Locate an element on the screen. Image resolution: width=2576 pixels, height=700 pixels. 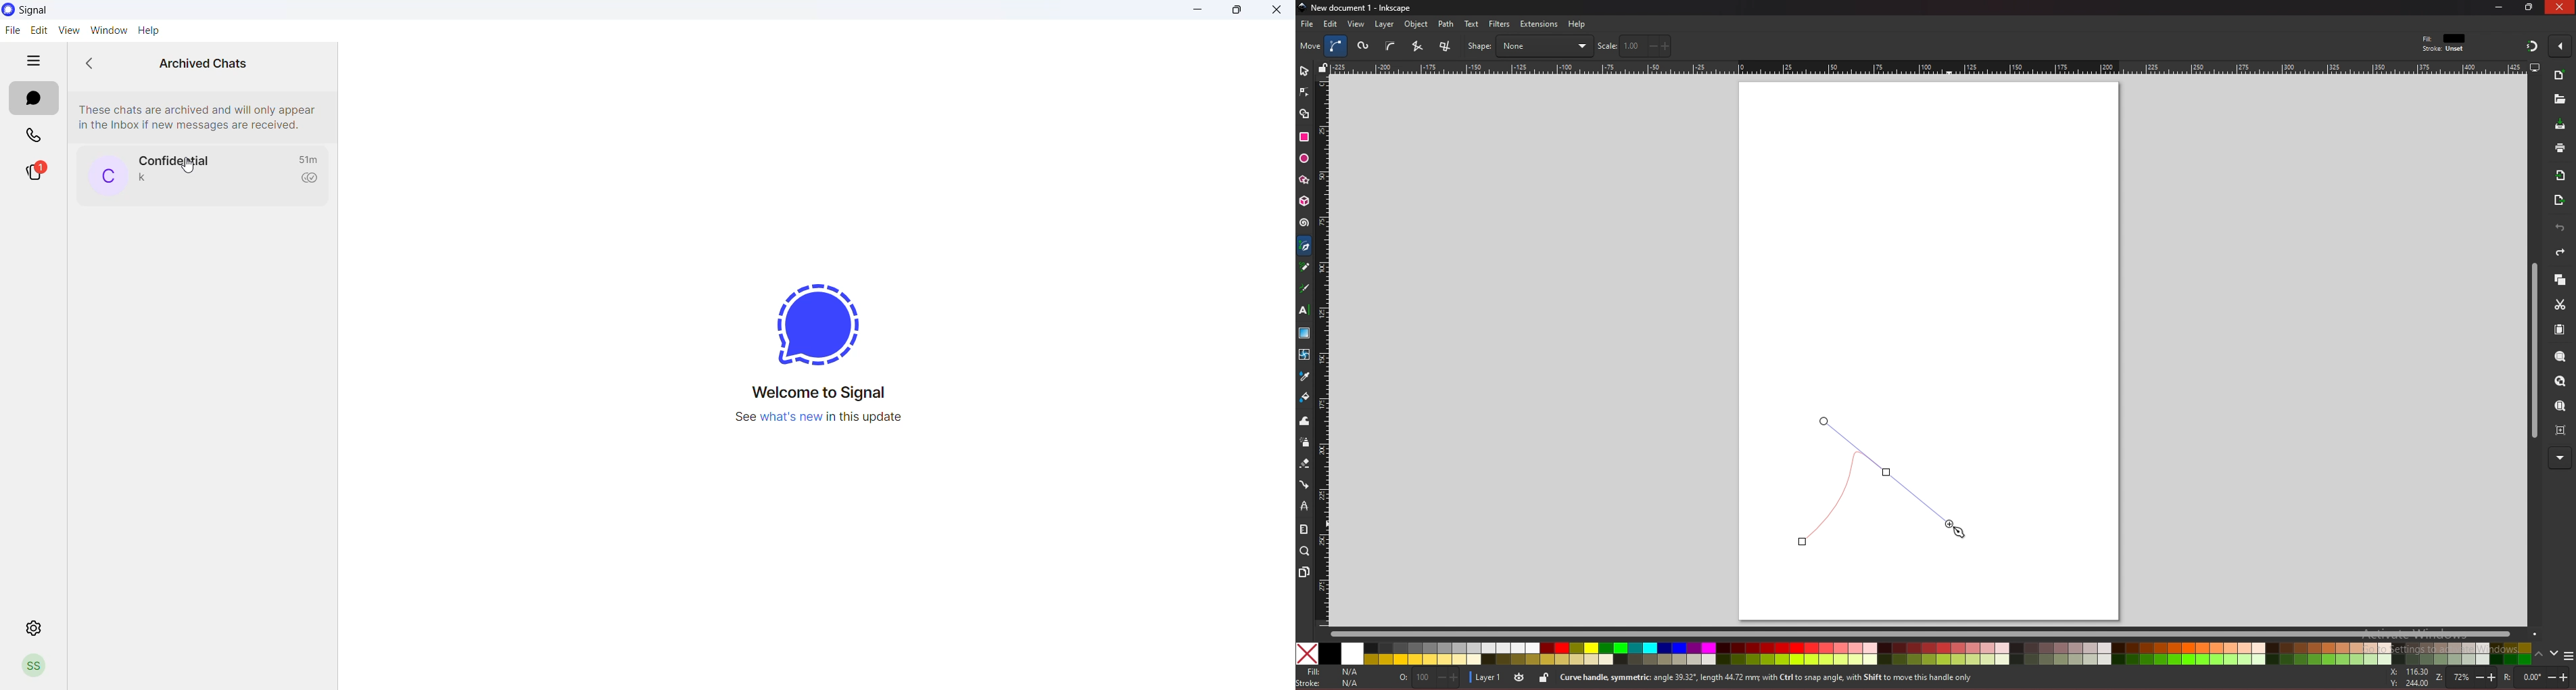
welcome message is located at coordinates (819, 392).